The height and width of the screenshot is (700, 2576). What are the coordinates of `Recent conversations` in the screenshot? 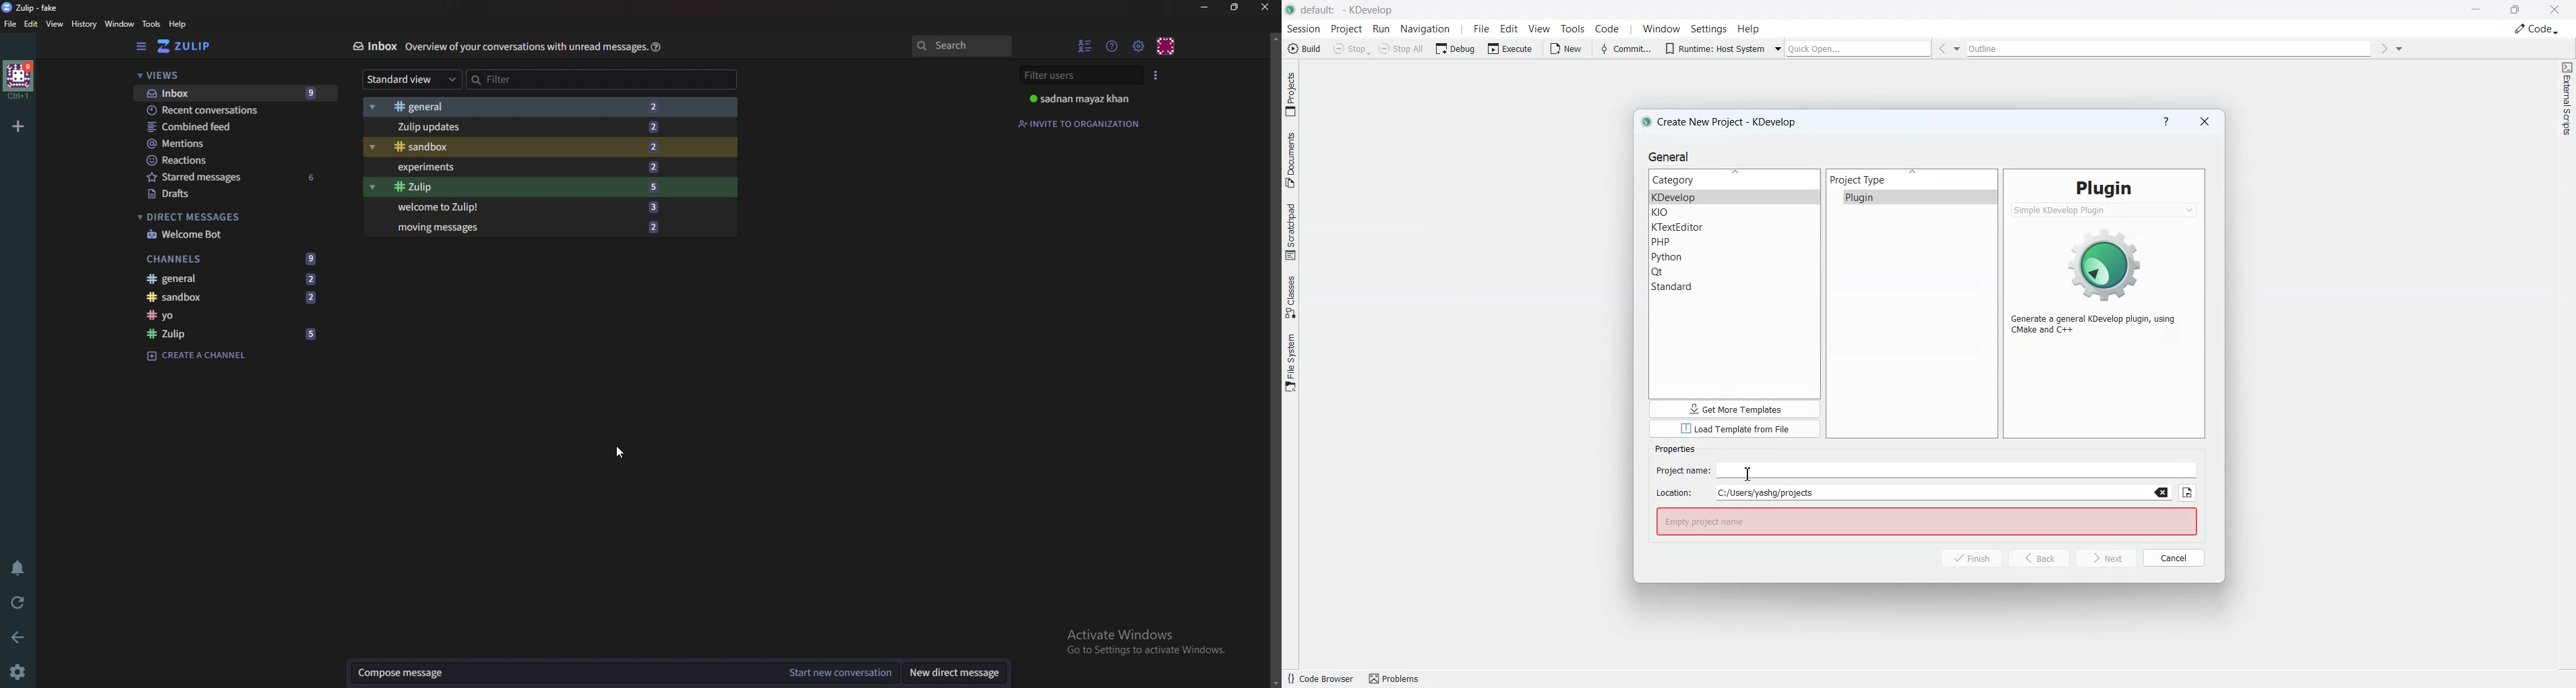 It's located at (239, 109).